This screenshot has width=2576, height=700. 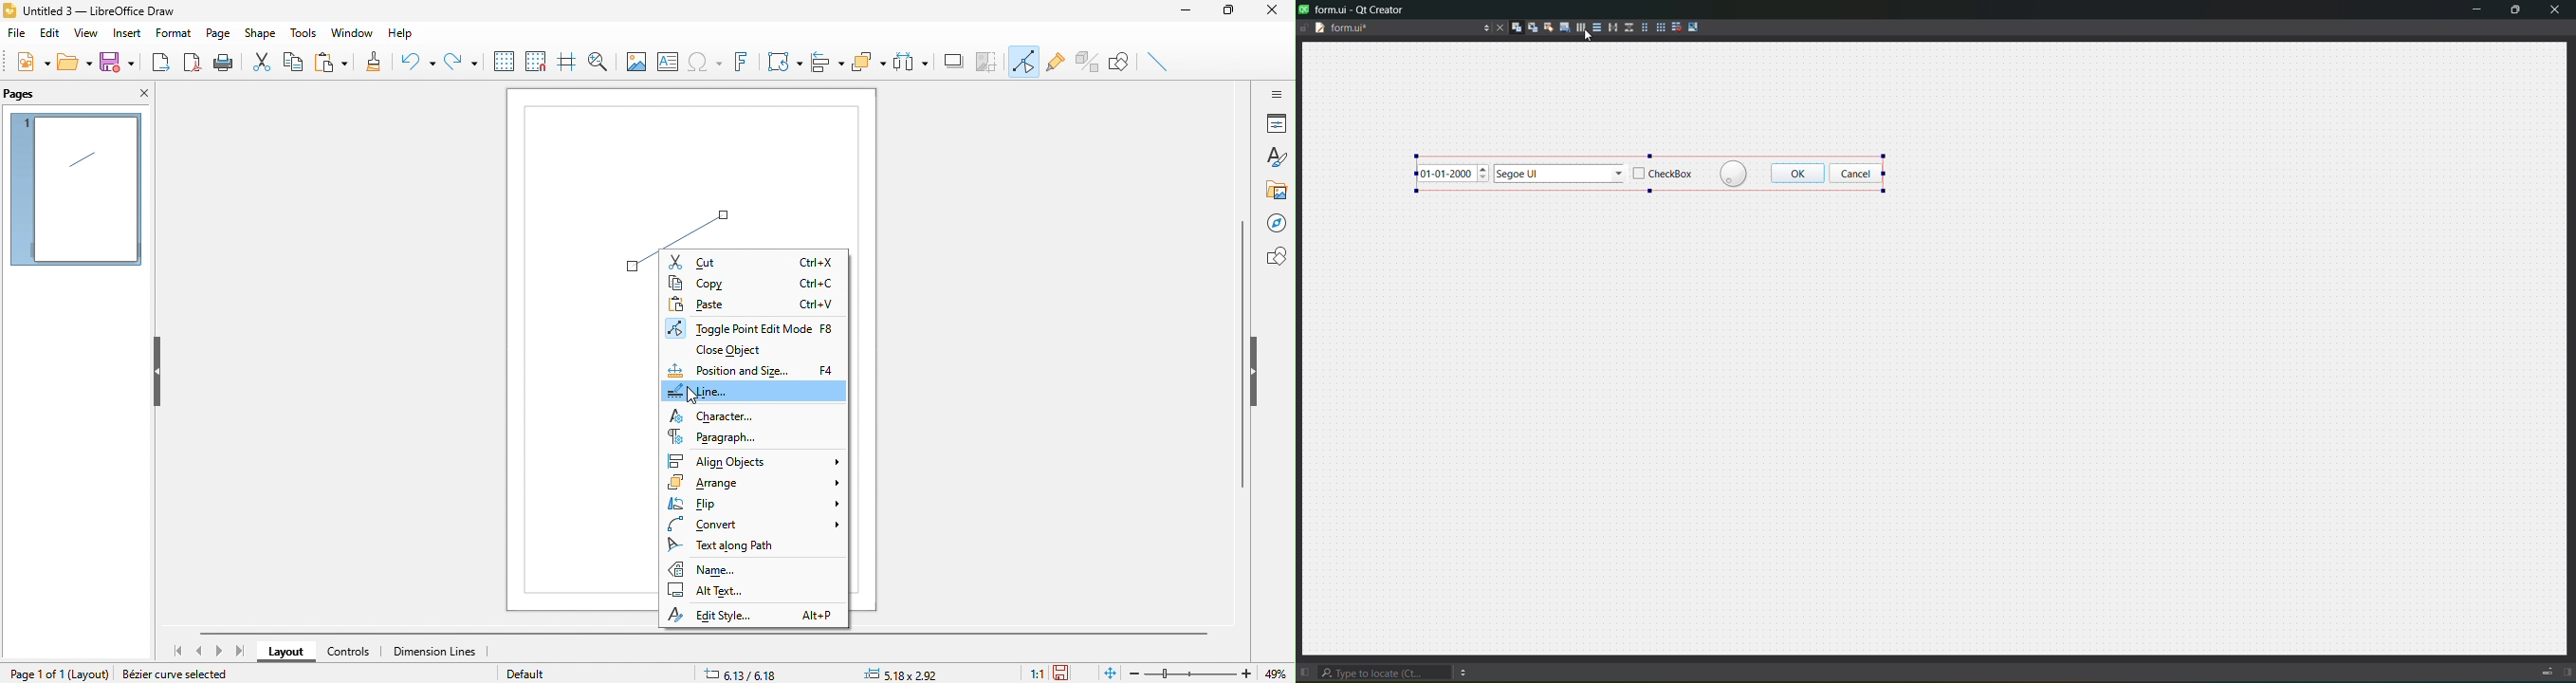 What do you see at coordinates (239, 651) in the screenshot?
I see `last page` at bounding box center [239, 651].